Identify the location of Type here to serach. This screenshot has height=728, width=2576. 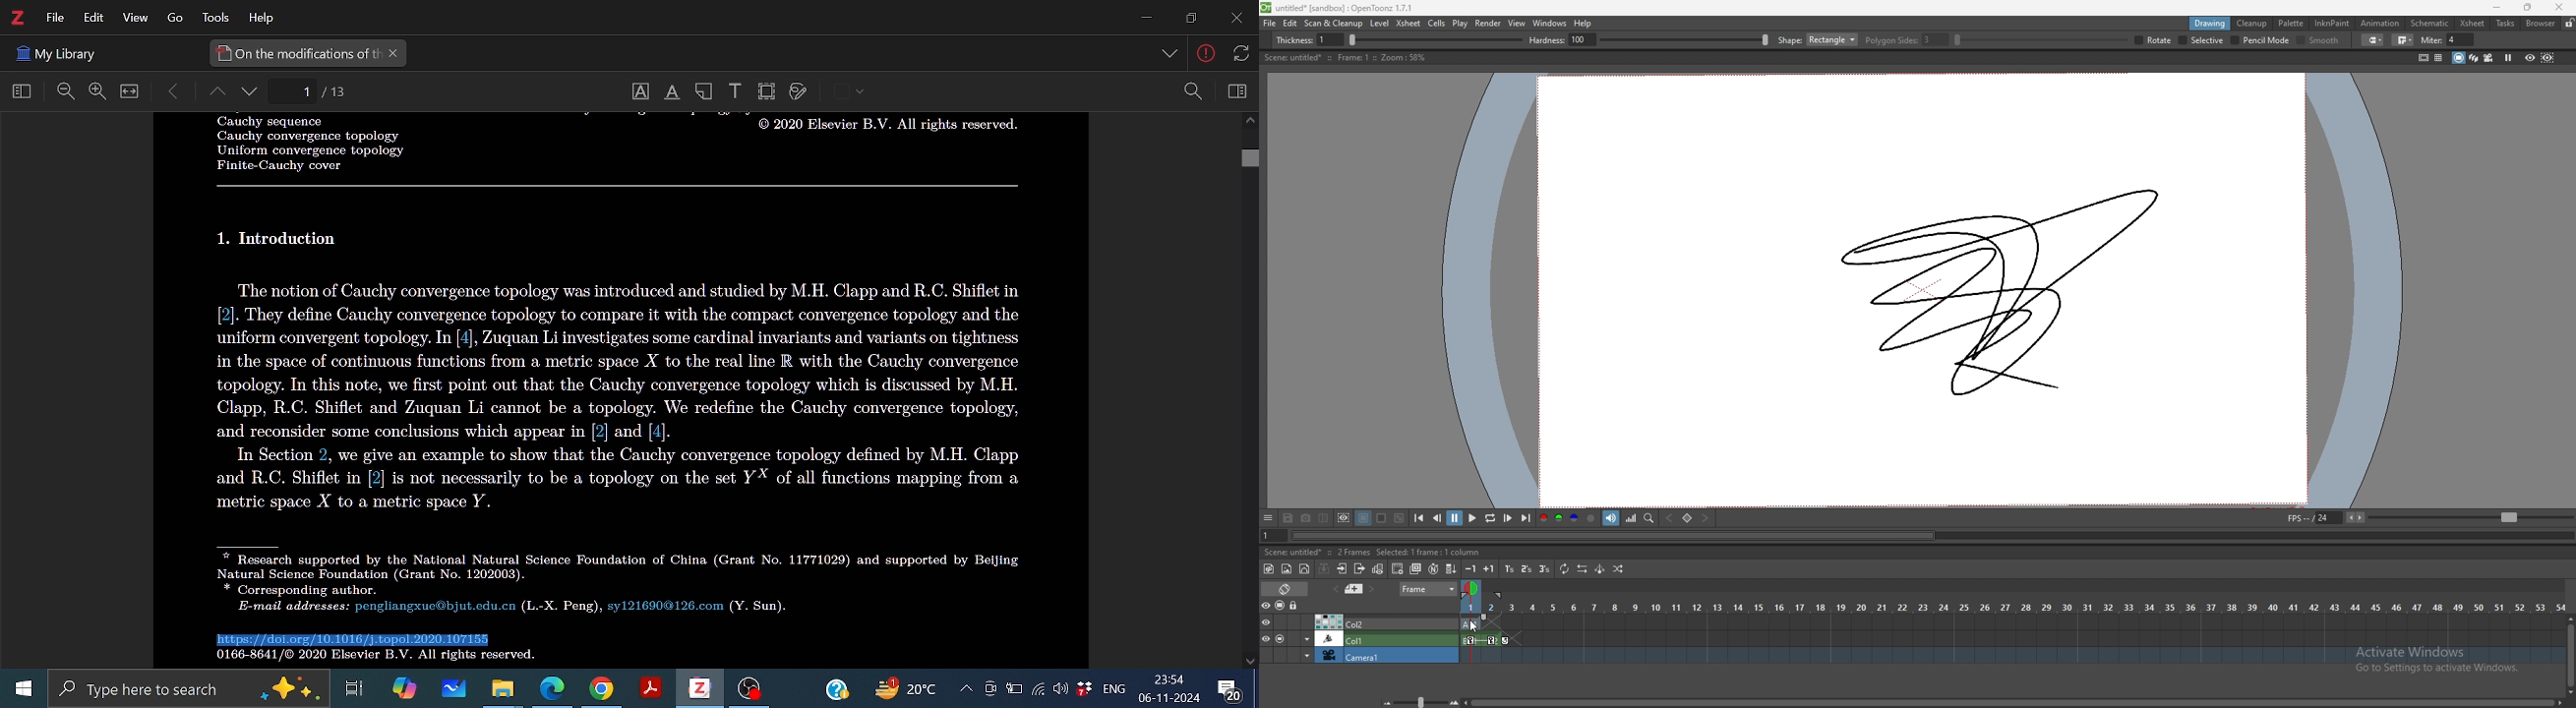
(187, 689).